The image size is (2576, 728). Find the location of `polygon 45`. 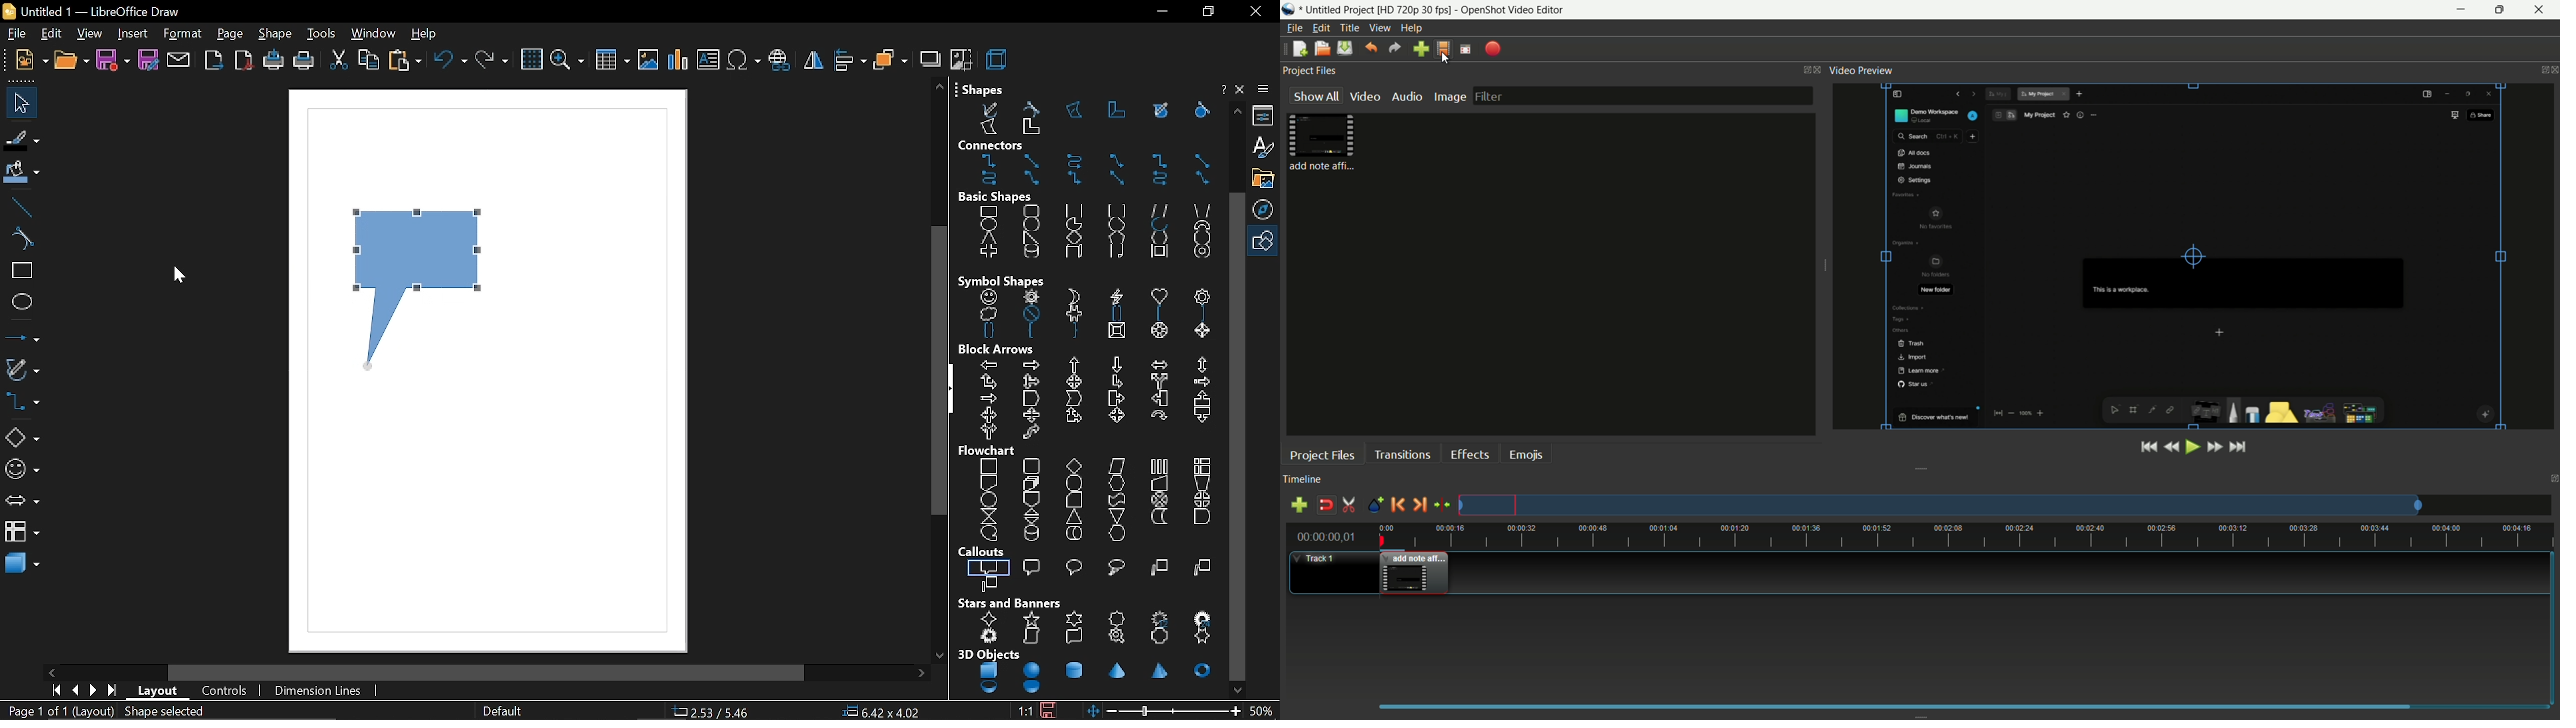

polygon 45 is located at coordinates (1118, 110).